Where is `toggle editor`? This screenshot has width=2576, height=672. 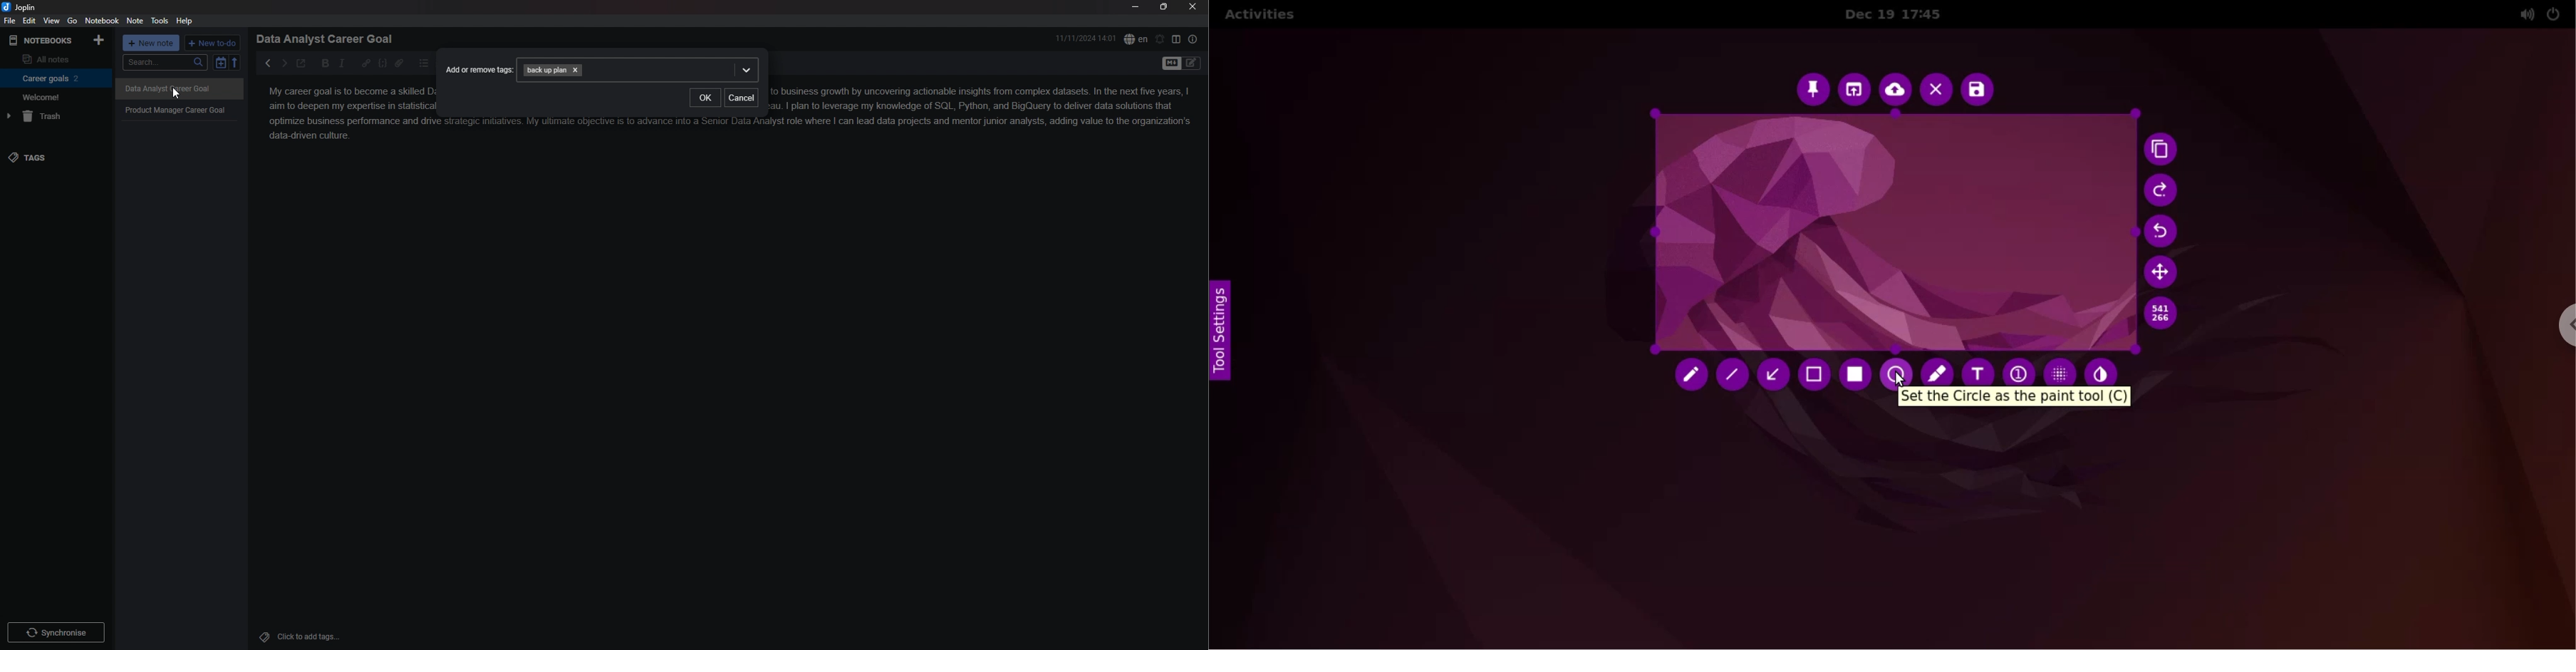
toggle editor is located at coordinates (1171, 64).